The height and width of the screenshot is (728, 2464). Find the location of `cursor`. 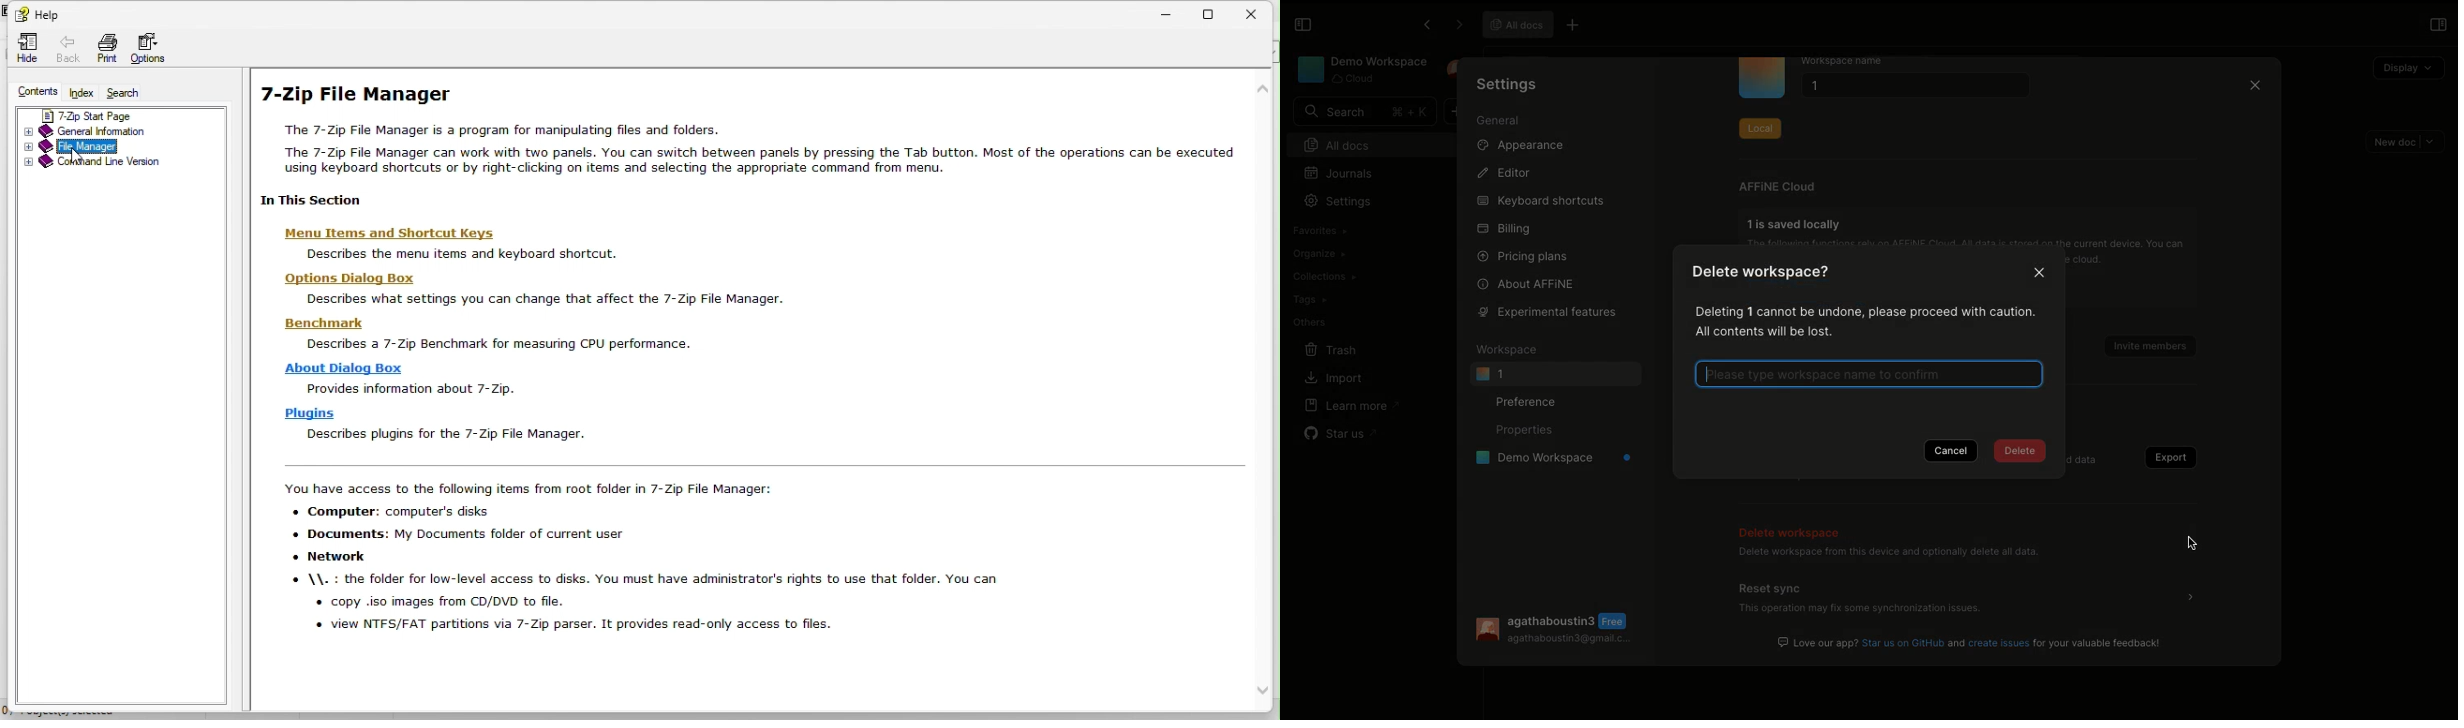

cursor is located at coordinates (77, 157).